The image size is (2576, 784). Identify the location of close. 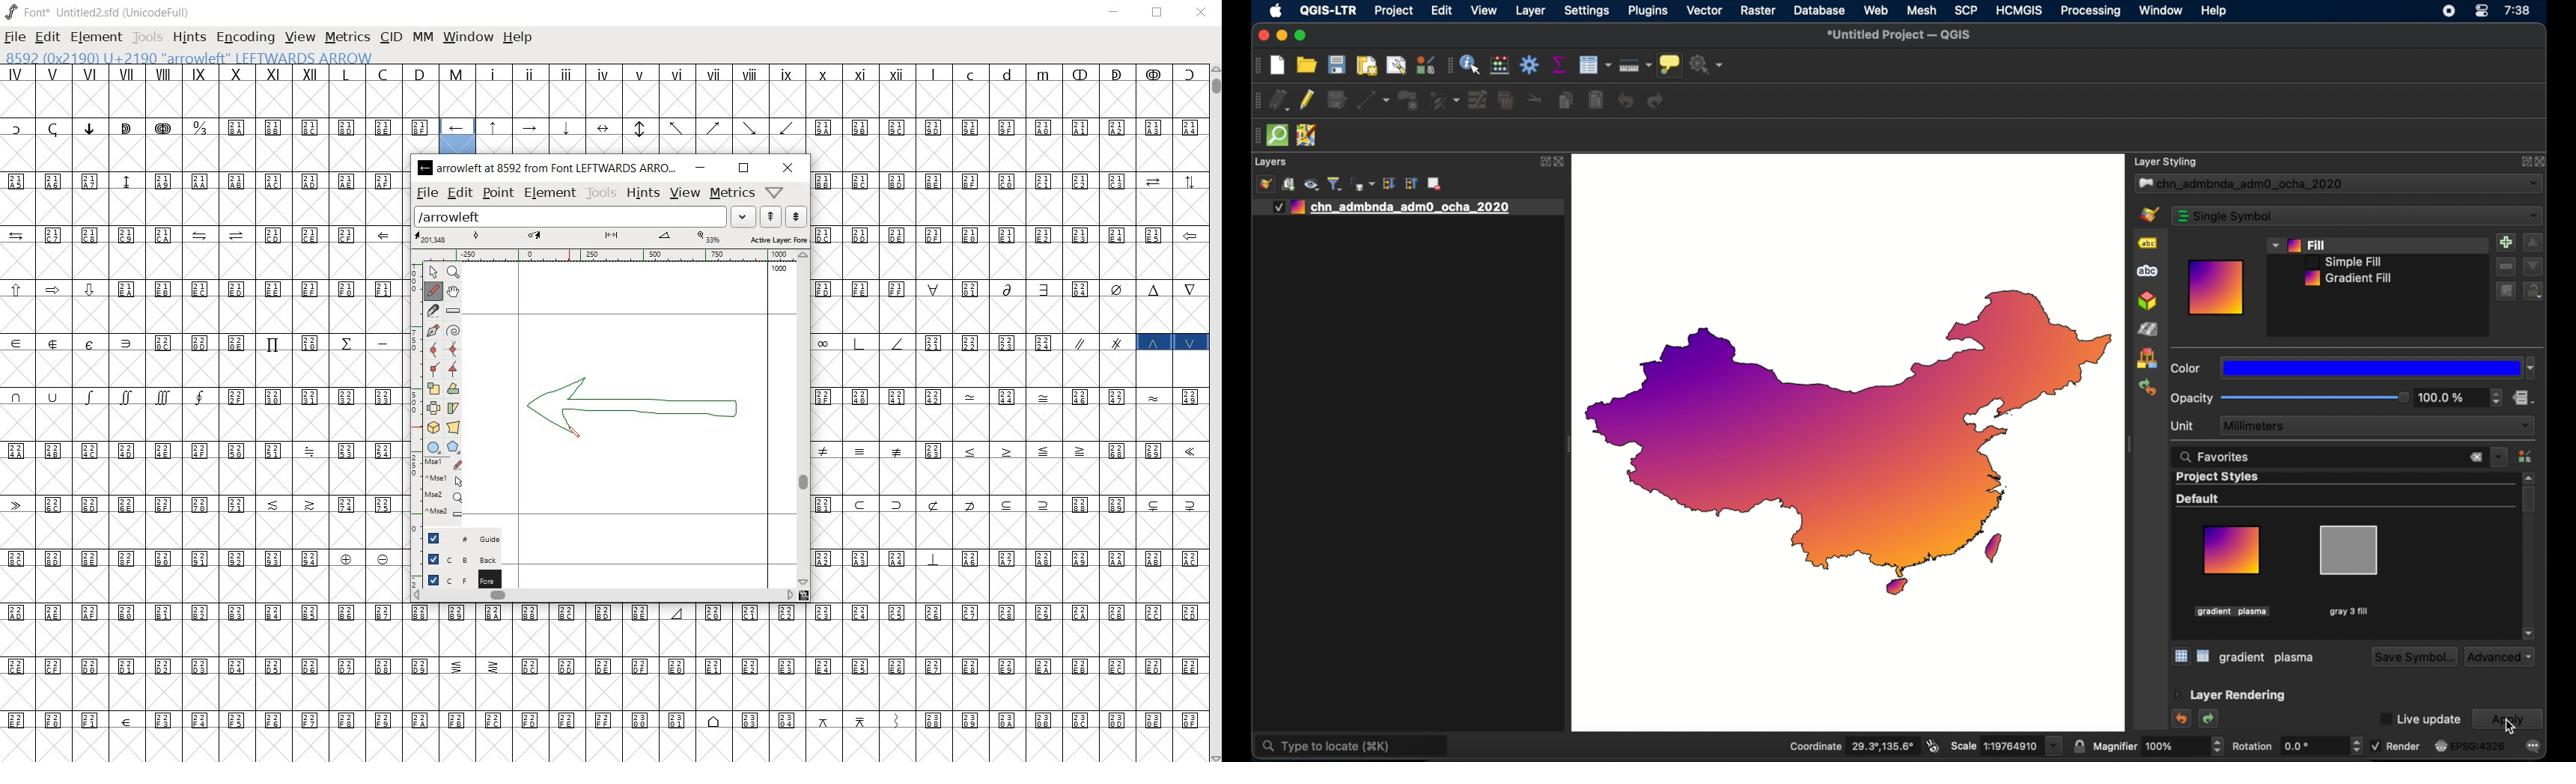
(1201, 14).